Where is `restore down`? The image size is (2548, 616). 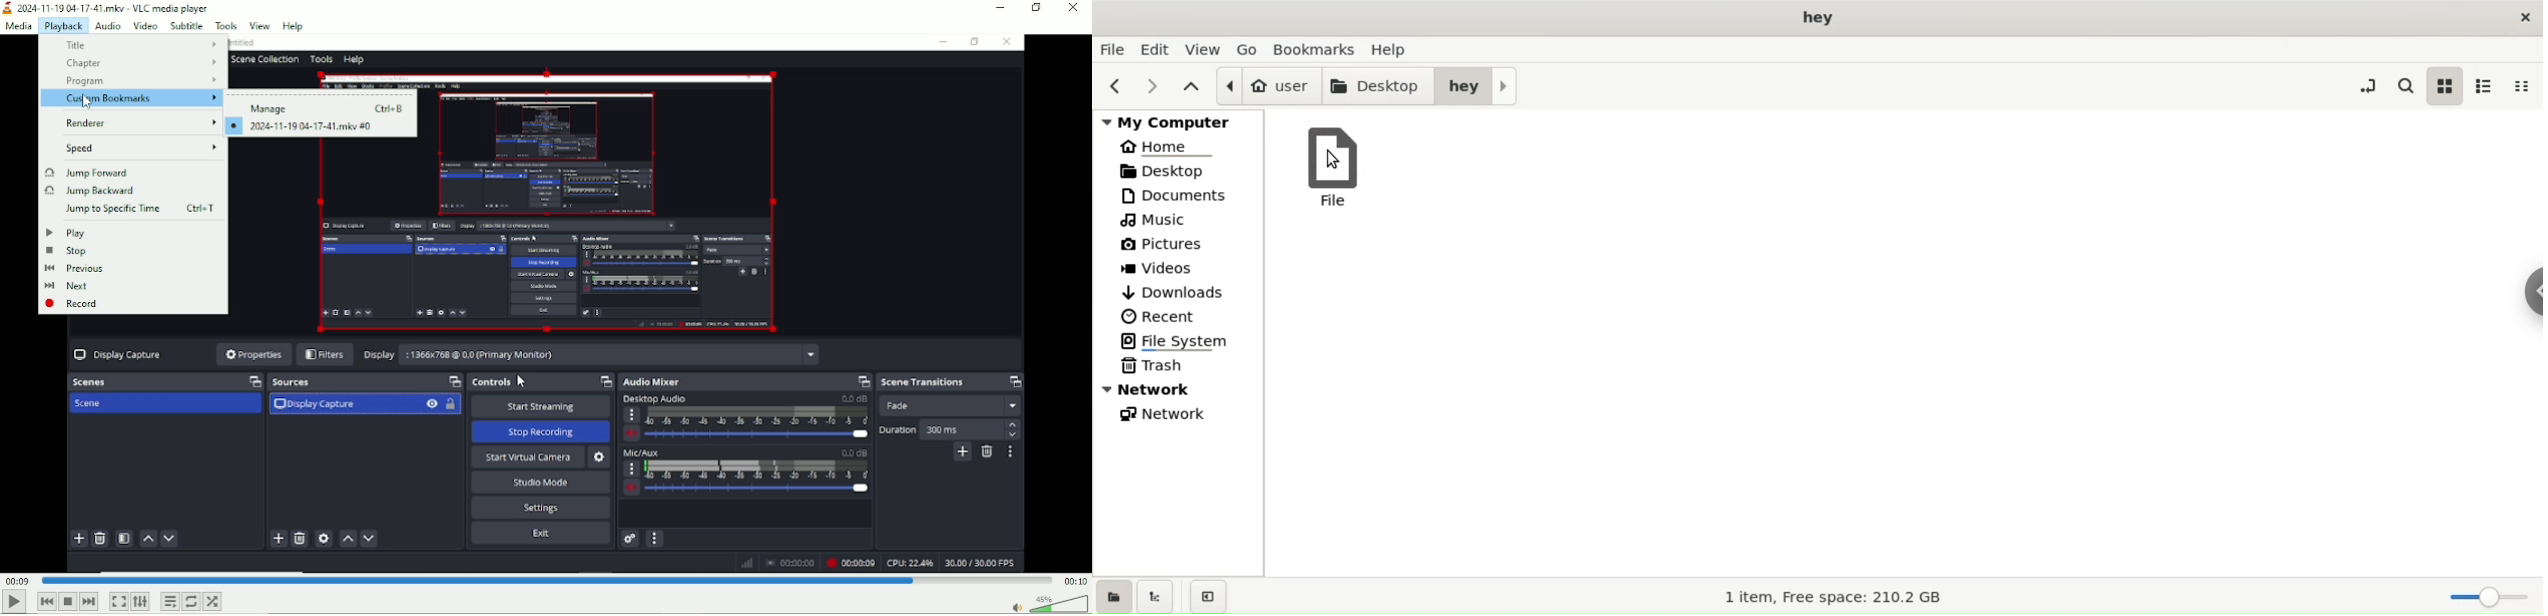 restore down is located at coordinates (1036, 8).